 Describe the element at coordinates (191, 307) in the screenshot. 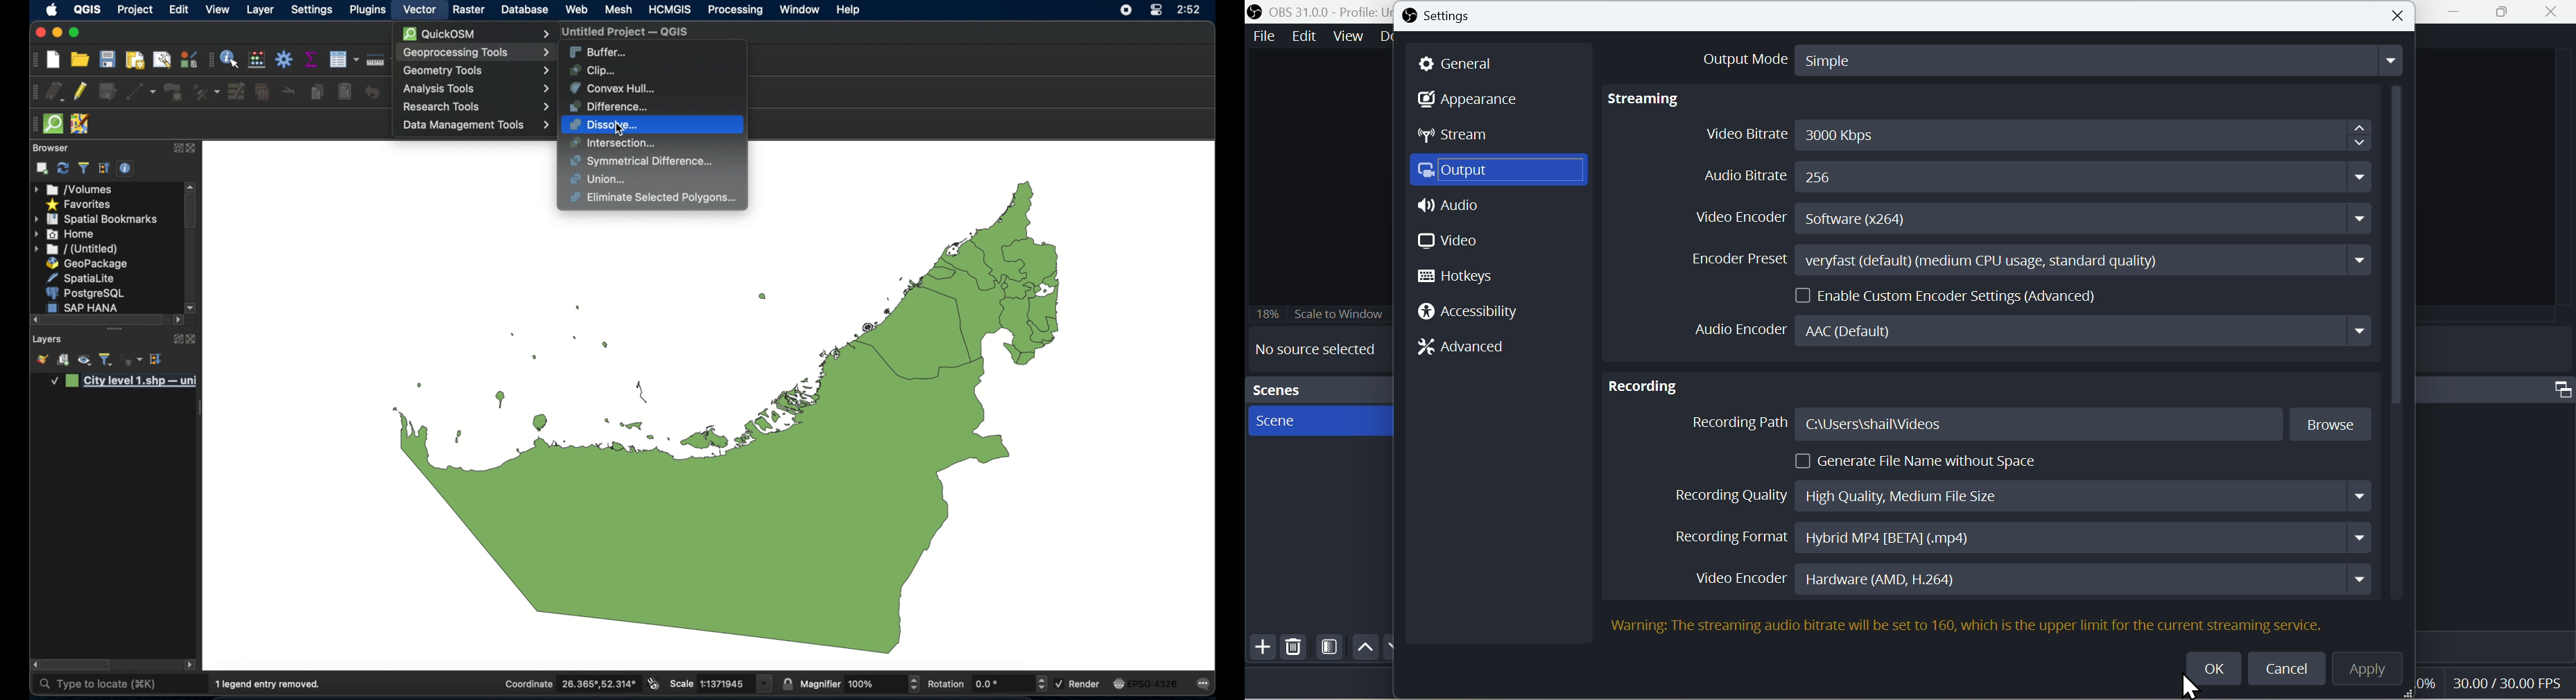

I see `scroll right arrow` at that location.